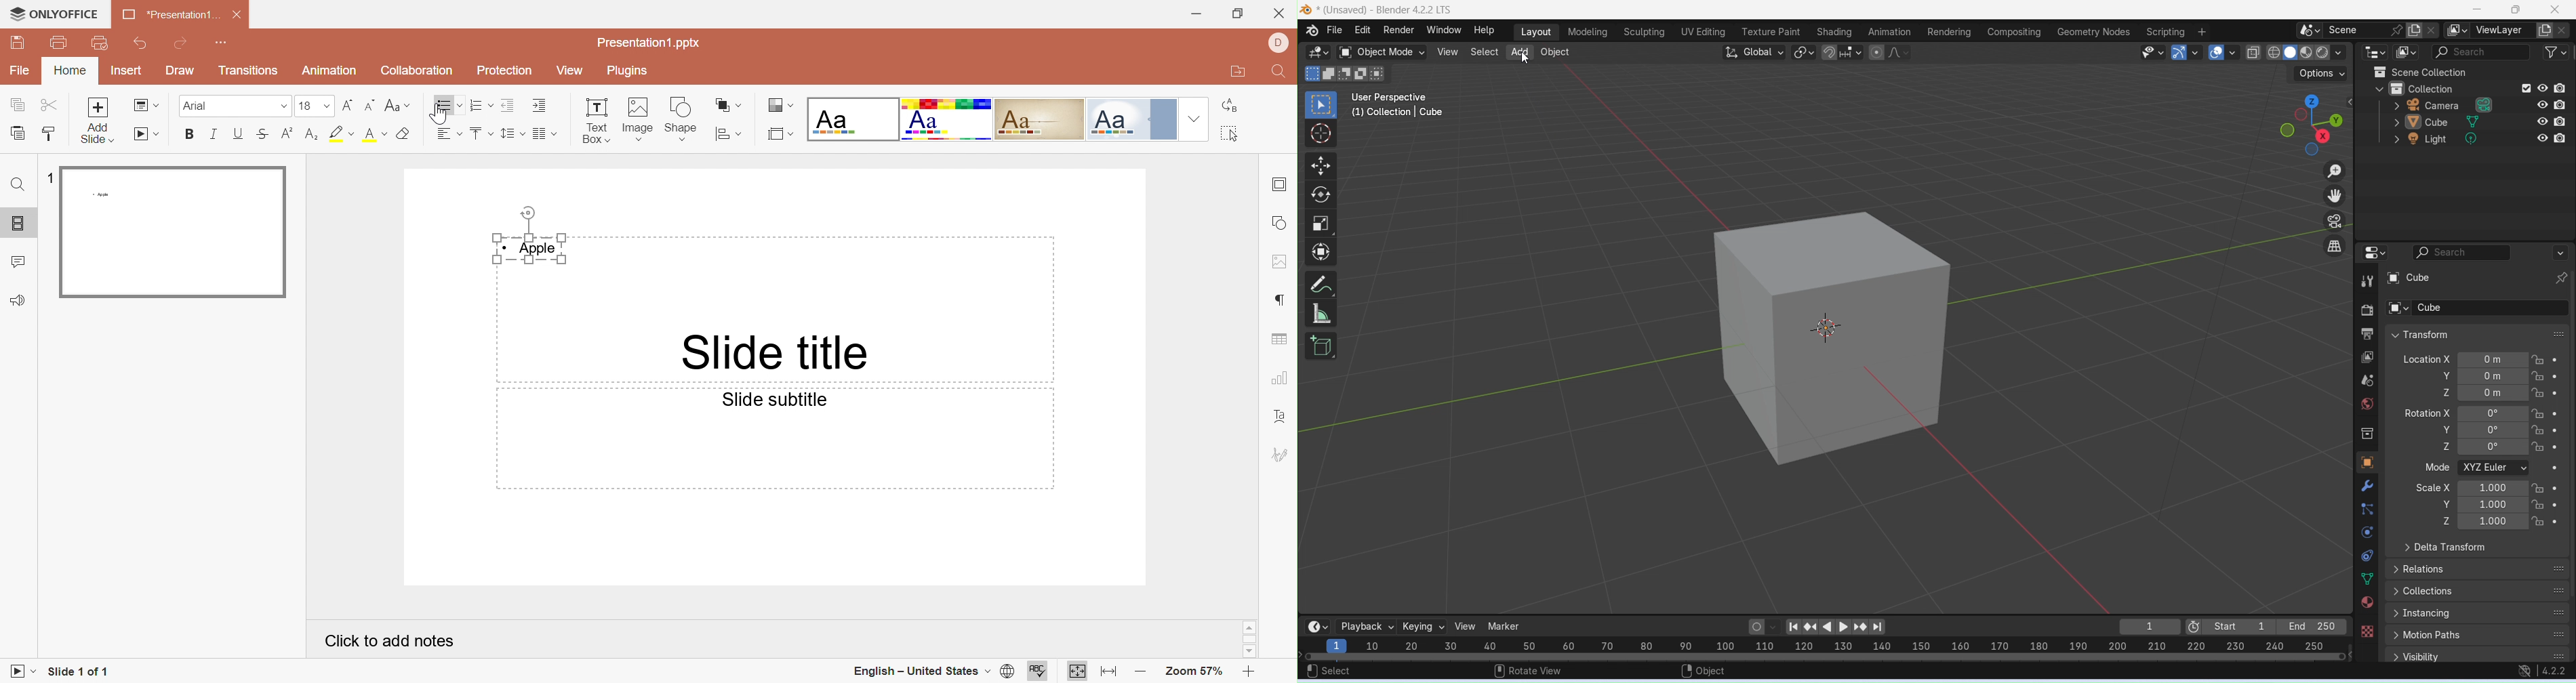  What do you see at coordinates (182, 71) in the screenshot?
I see `Draw` at bounding box center [182, 71].